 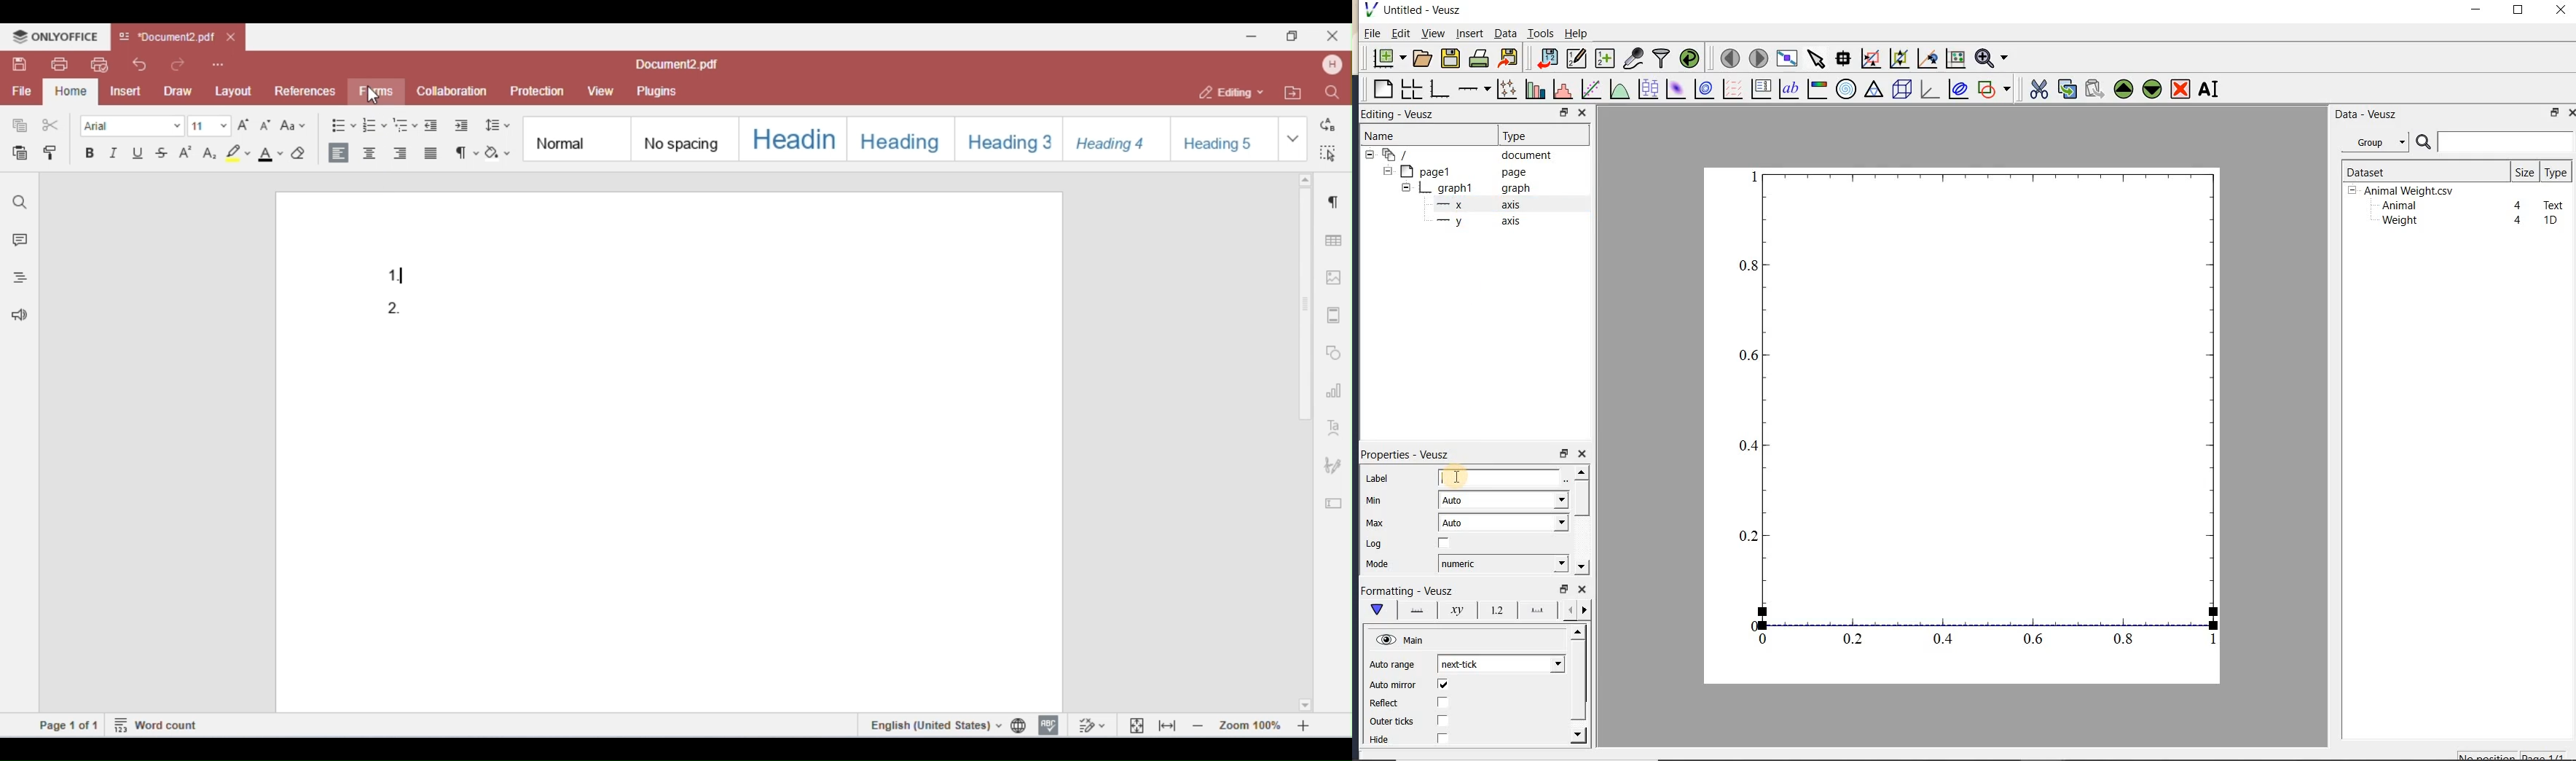 I want to click on Outer ticks, so click(x=1394, y=721).